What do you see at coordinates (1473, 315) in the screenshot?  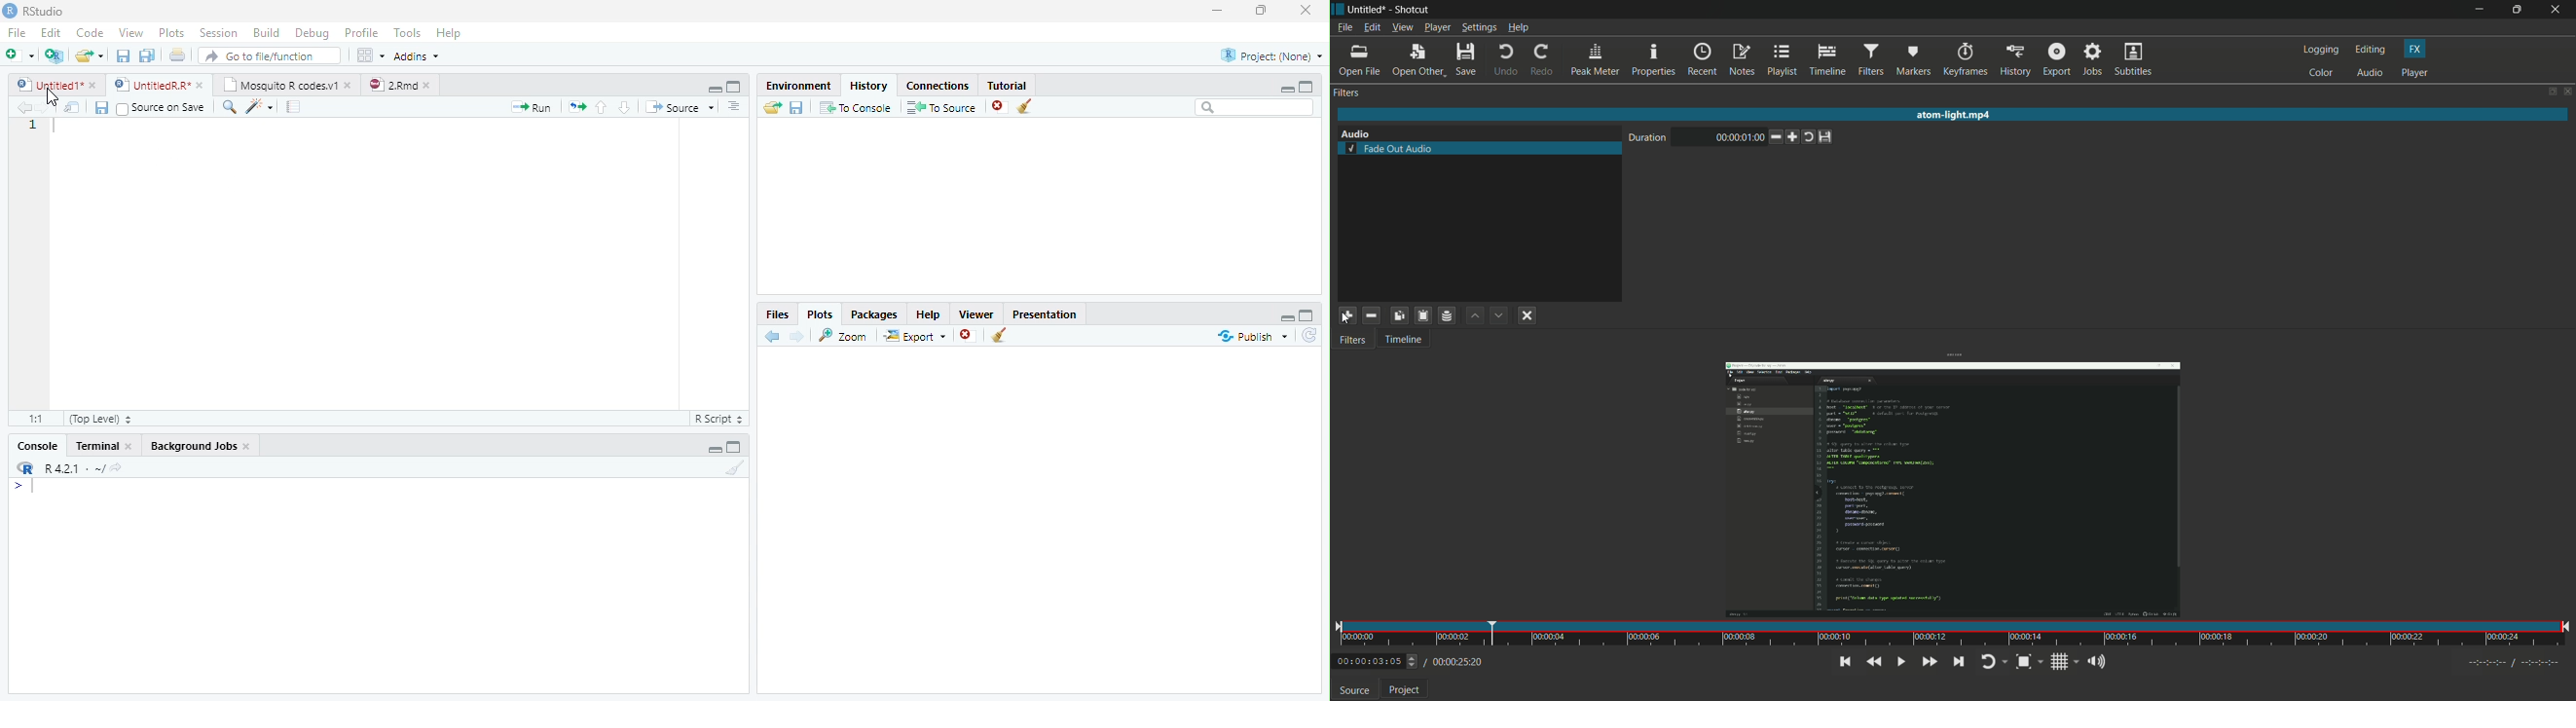 I see `move filter up` at bounding box center [1473, 315].